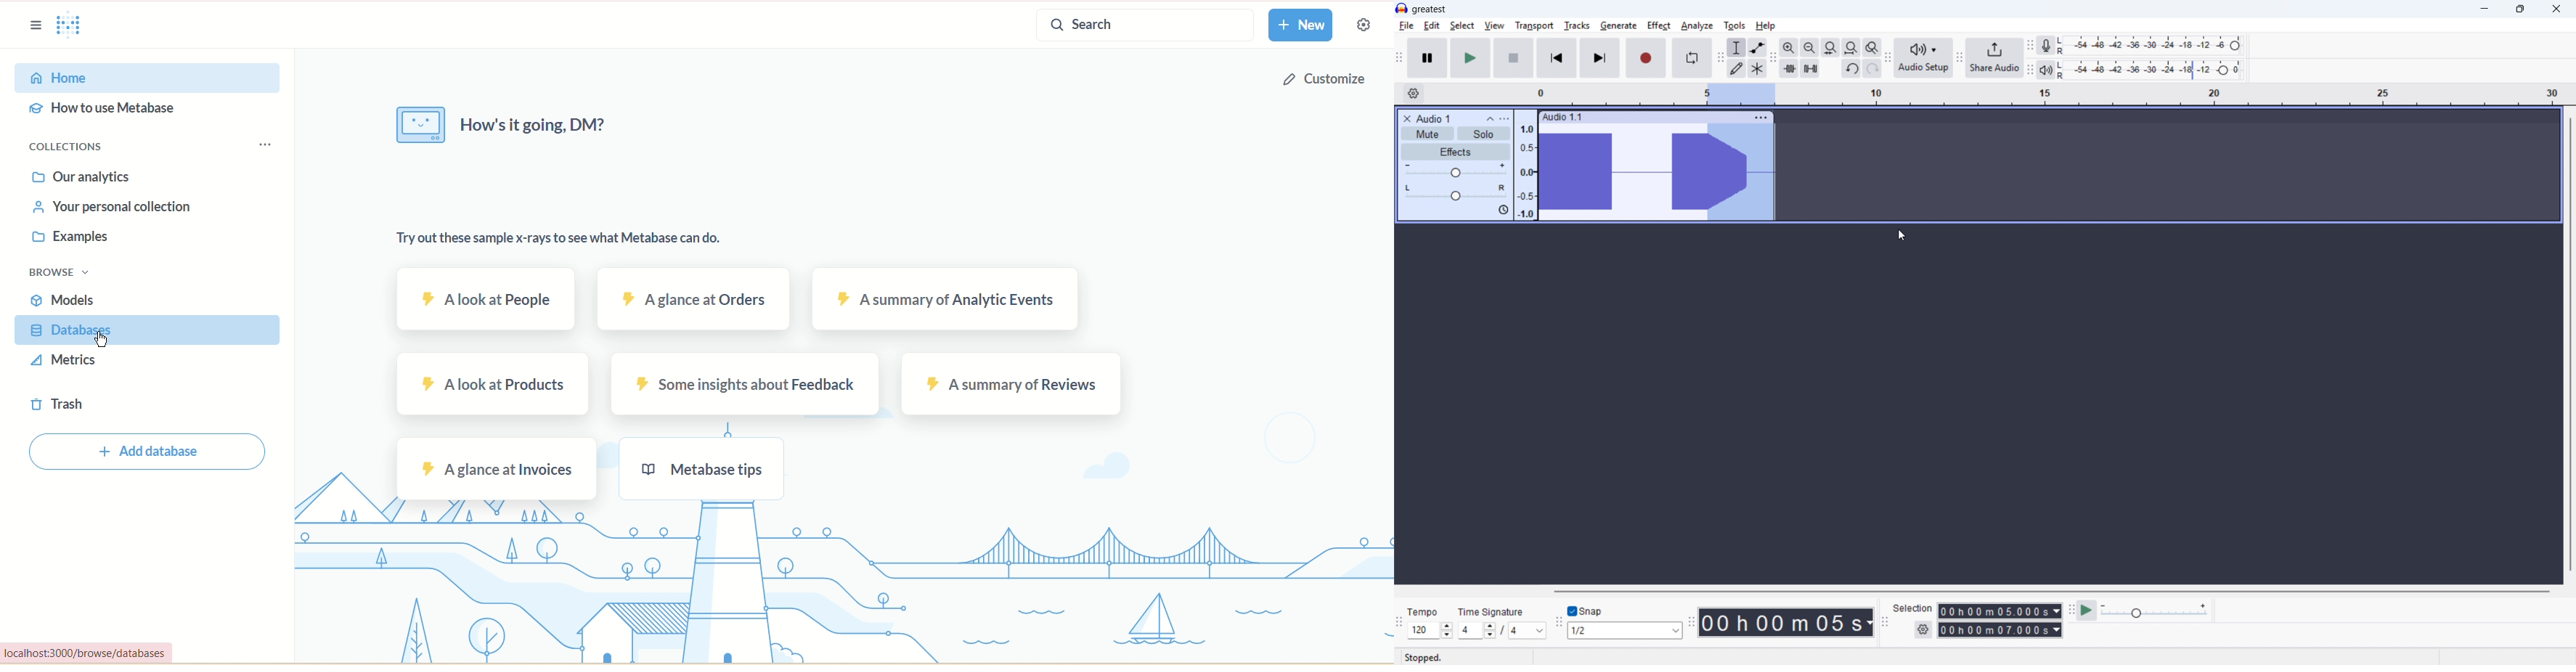 The image size is (2576, 672). I want to click on a look at people, so click(485, 298).